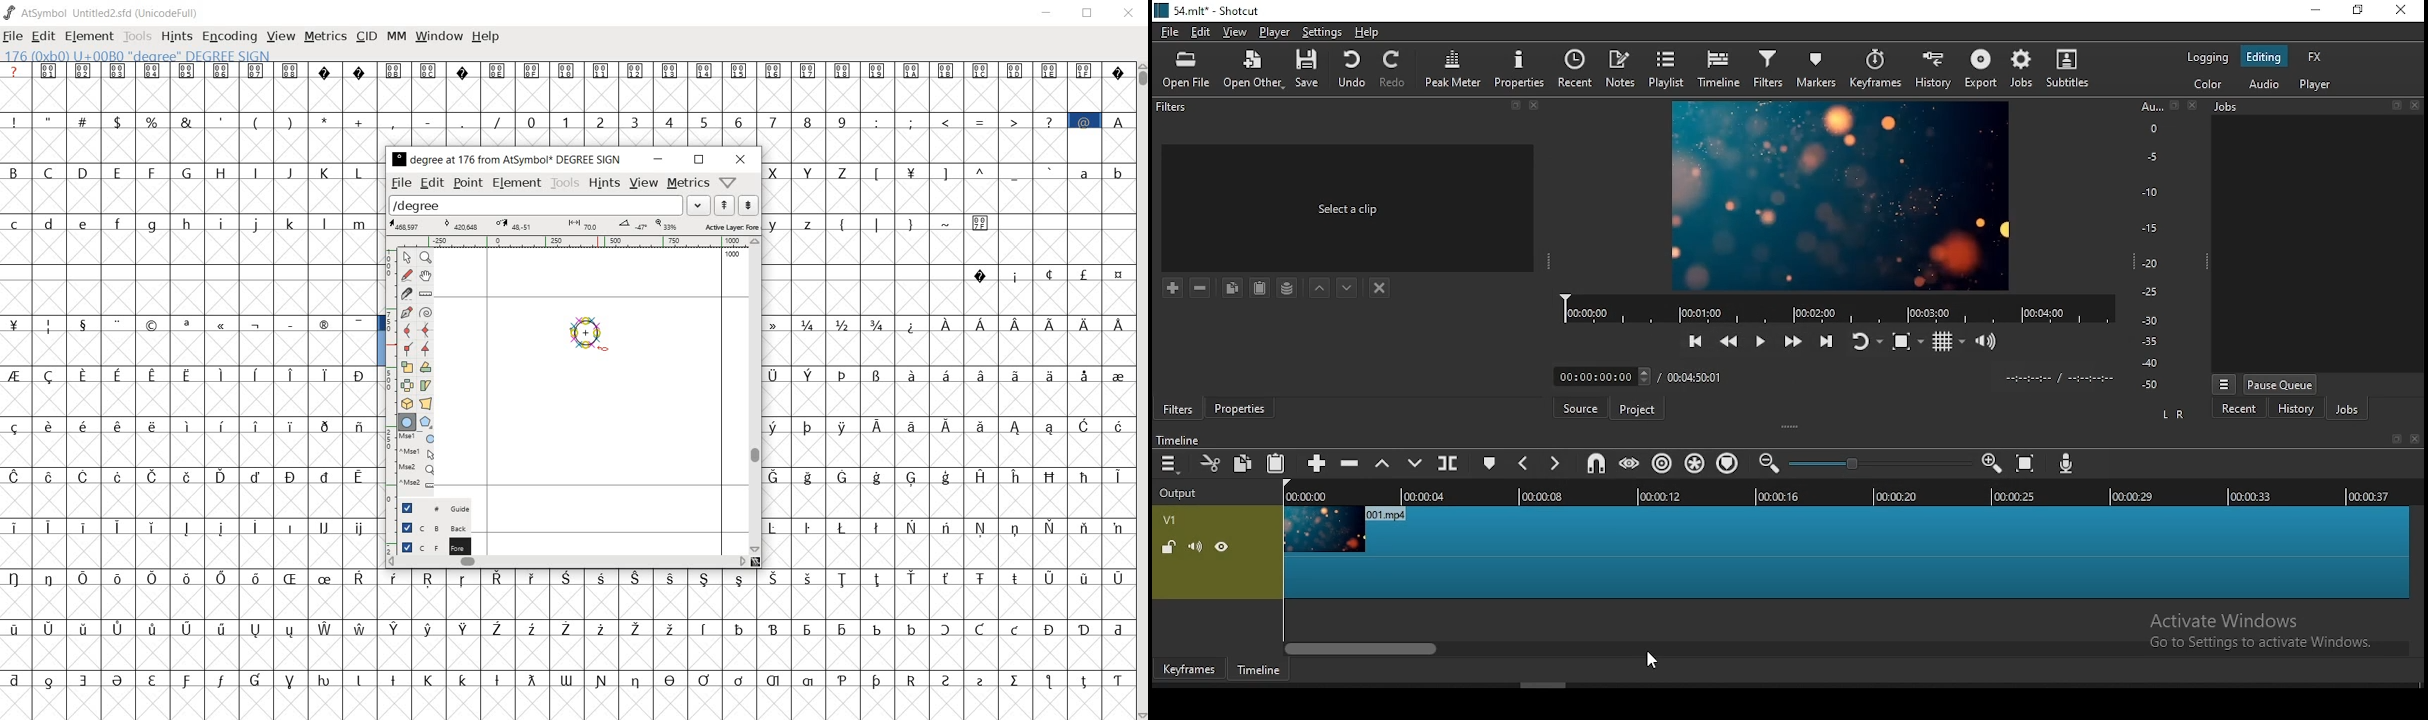 Image resolution: width=2436 pixels, height=728 pixels. What do you see at coordinates (1232, 287) in the screenshot?
I see `copy` at bounding box center [1232, 287].